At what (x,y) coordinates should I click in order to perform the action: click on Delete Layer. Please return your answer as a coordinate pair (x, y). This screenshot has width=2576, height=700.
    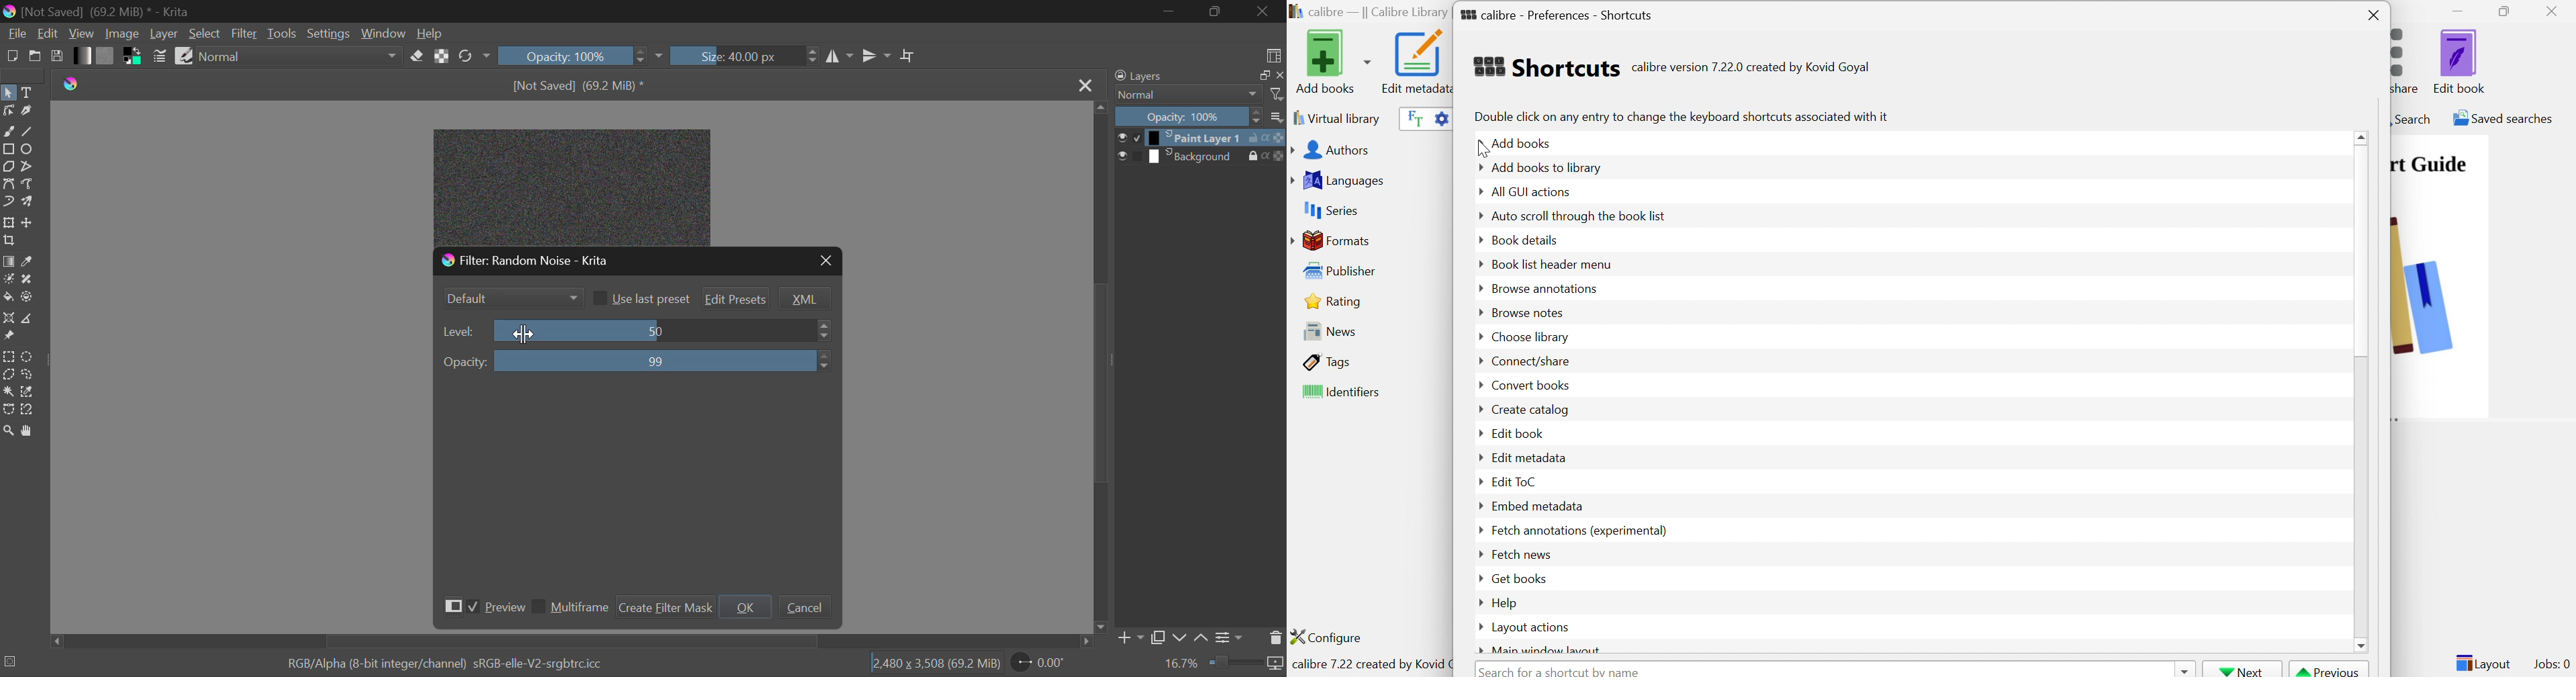
    Looking at the image, I should click on (1276, 639).